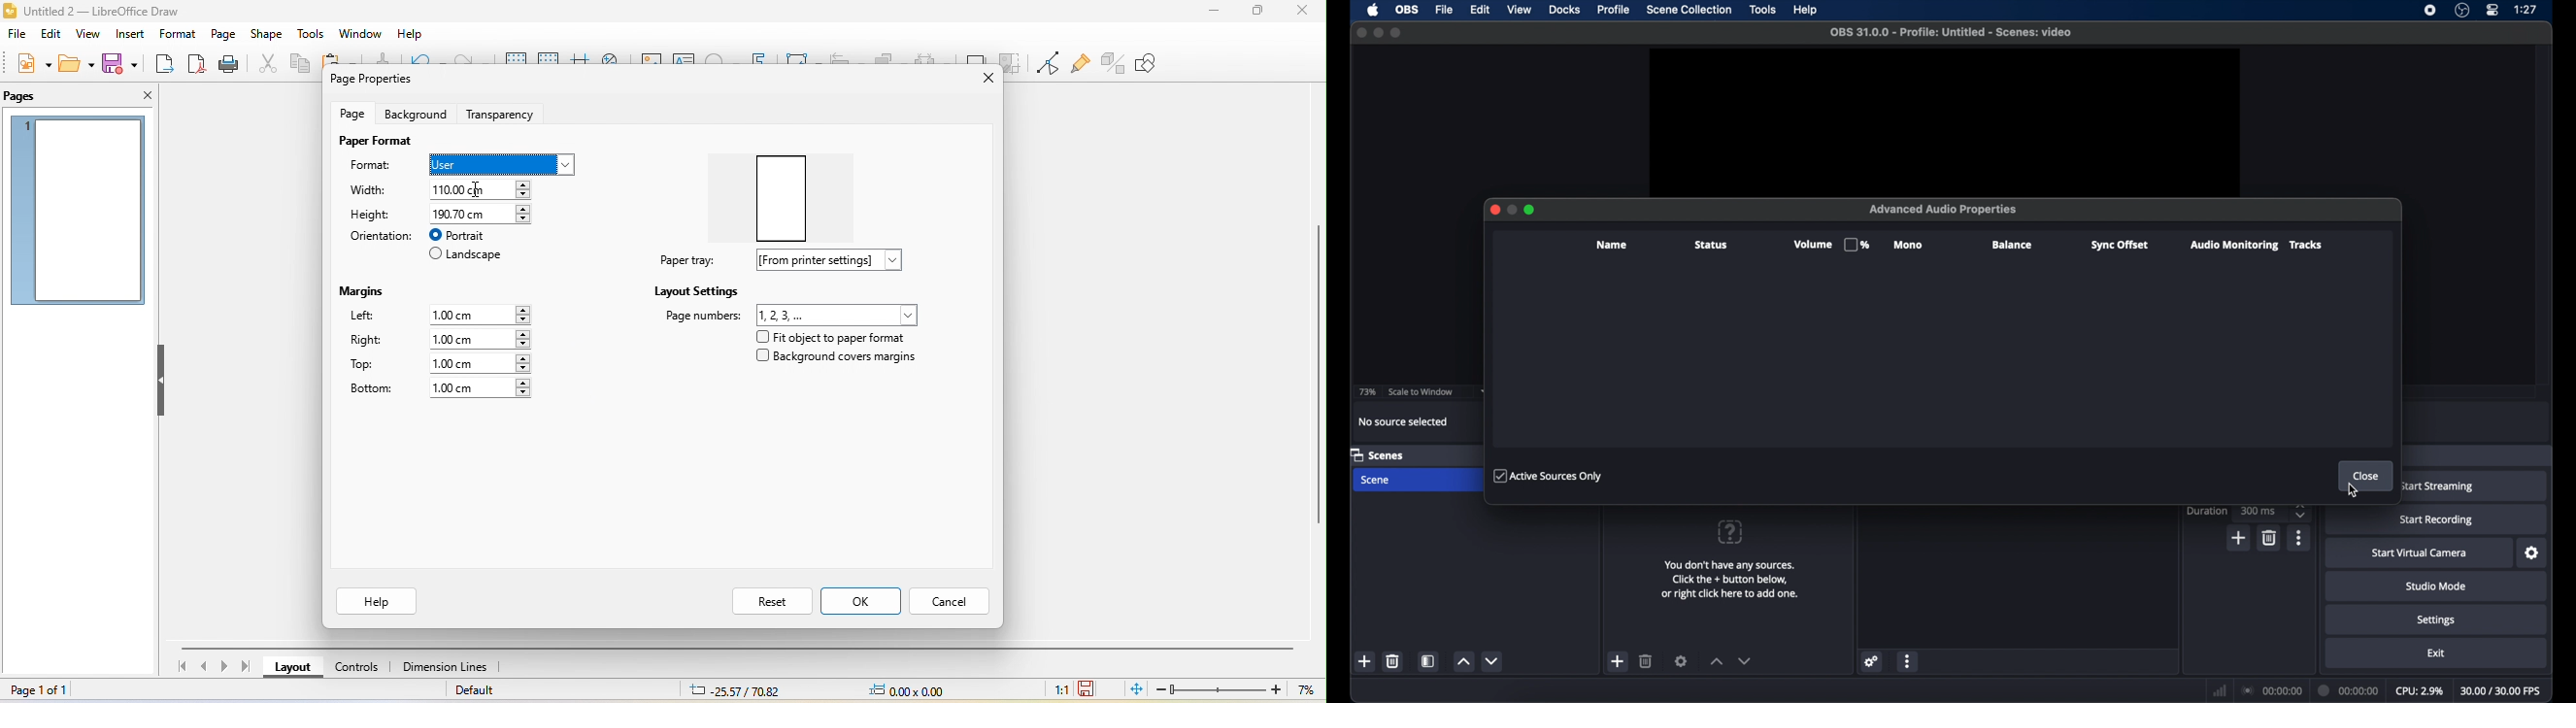 The image size is (2576, 728). What do you see at coordinates (770, 600) in the screenshot?
I see `reset` at bounding box center [770, 600].